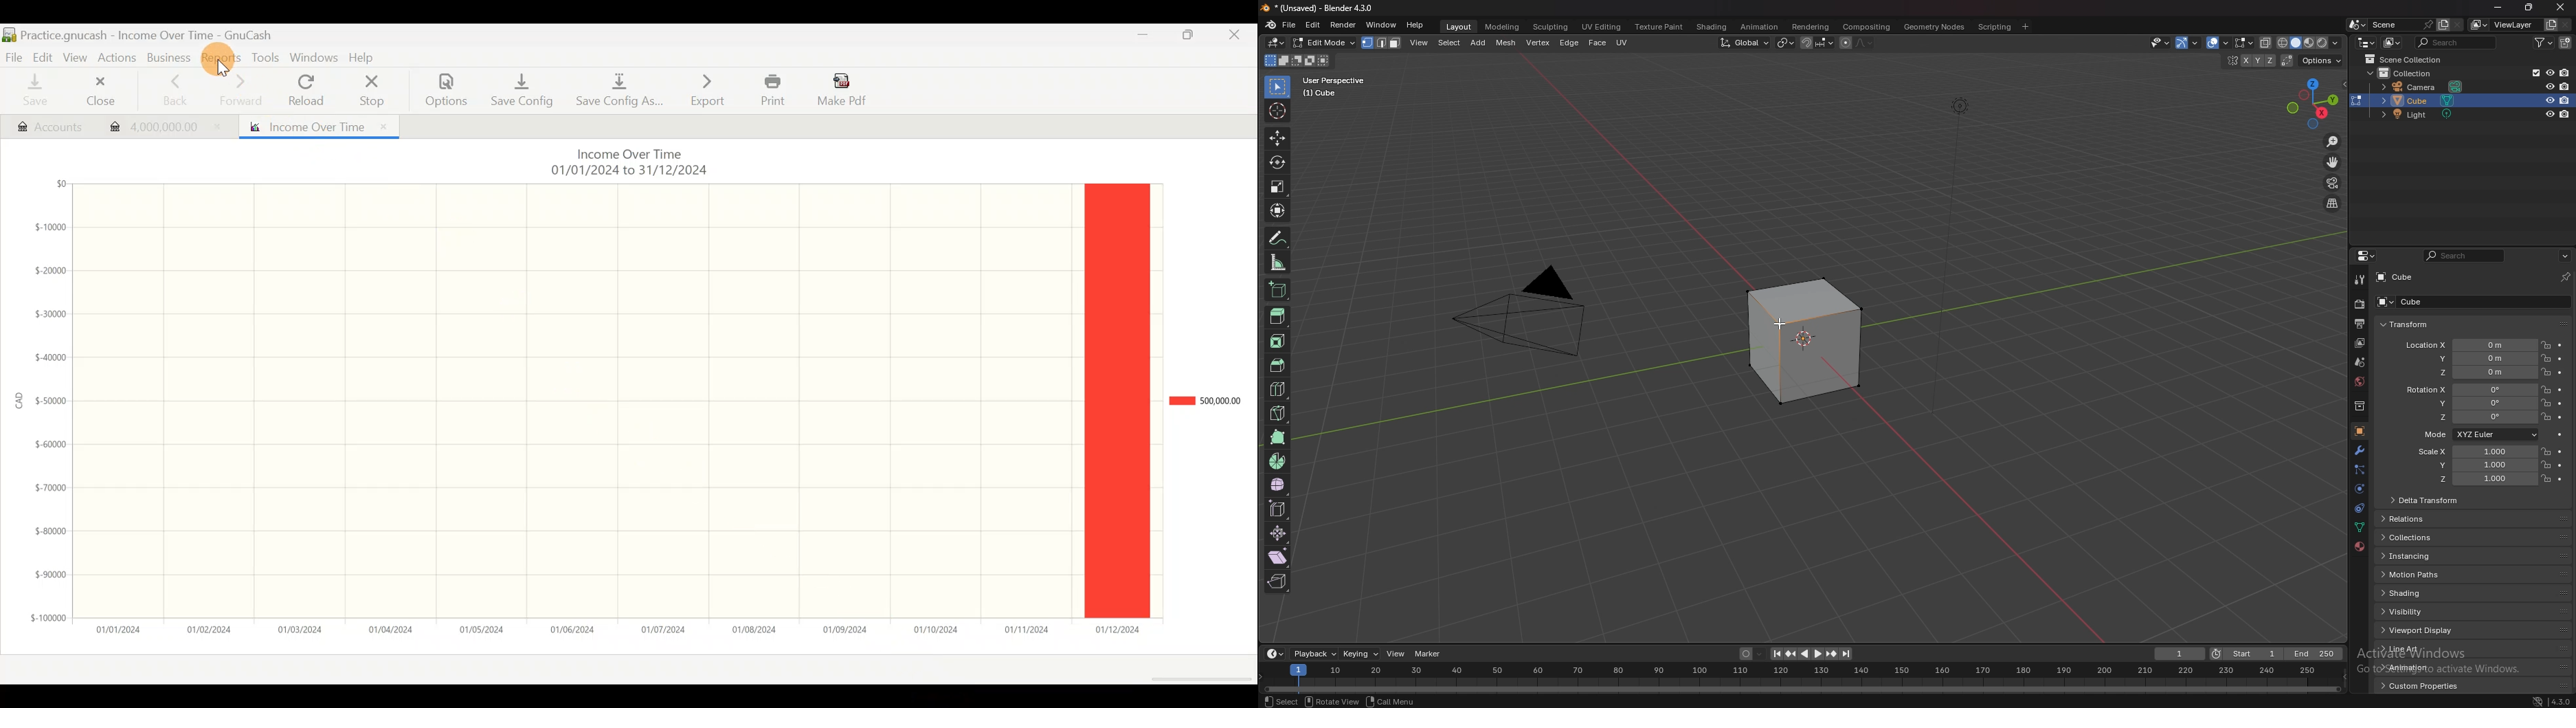 The height and width of the screenshot is (728, 2576). Describe the element at coordinates (364, 56) in the screenshot. I see `Help` at that location.